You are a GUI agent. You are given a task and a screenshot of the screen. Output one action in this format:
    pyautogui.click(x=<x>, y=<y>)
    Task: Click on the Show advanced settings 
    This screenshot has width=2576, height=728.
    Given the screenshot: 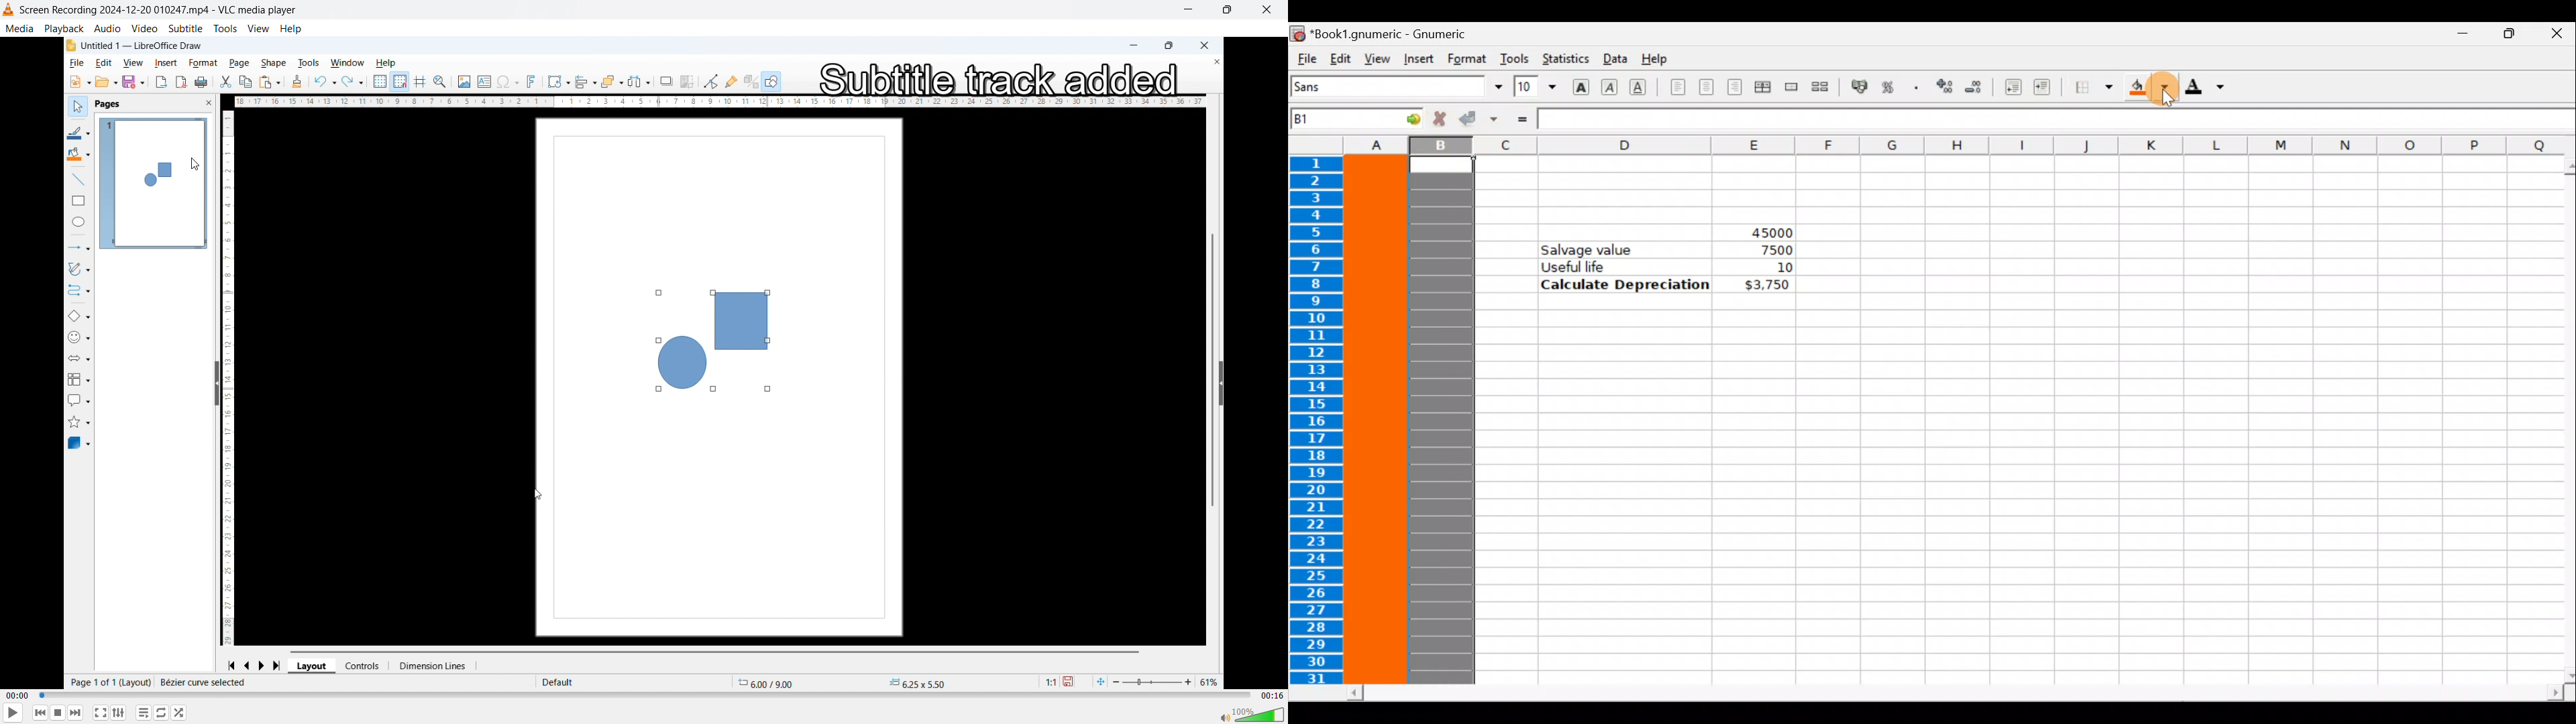 What is the action you would take?
    pyautogui.click(x=119, y=713)
    